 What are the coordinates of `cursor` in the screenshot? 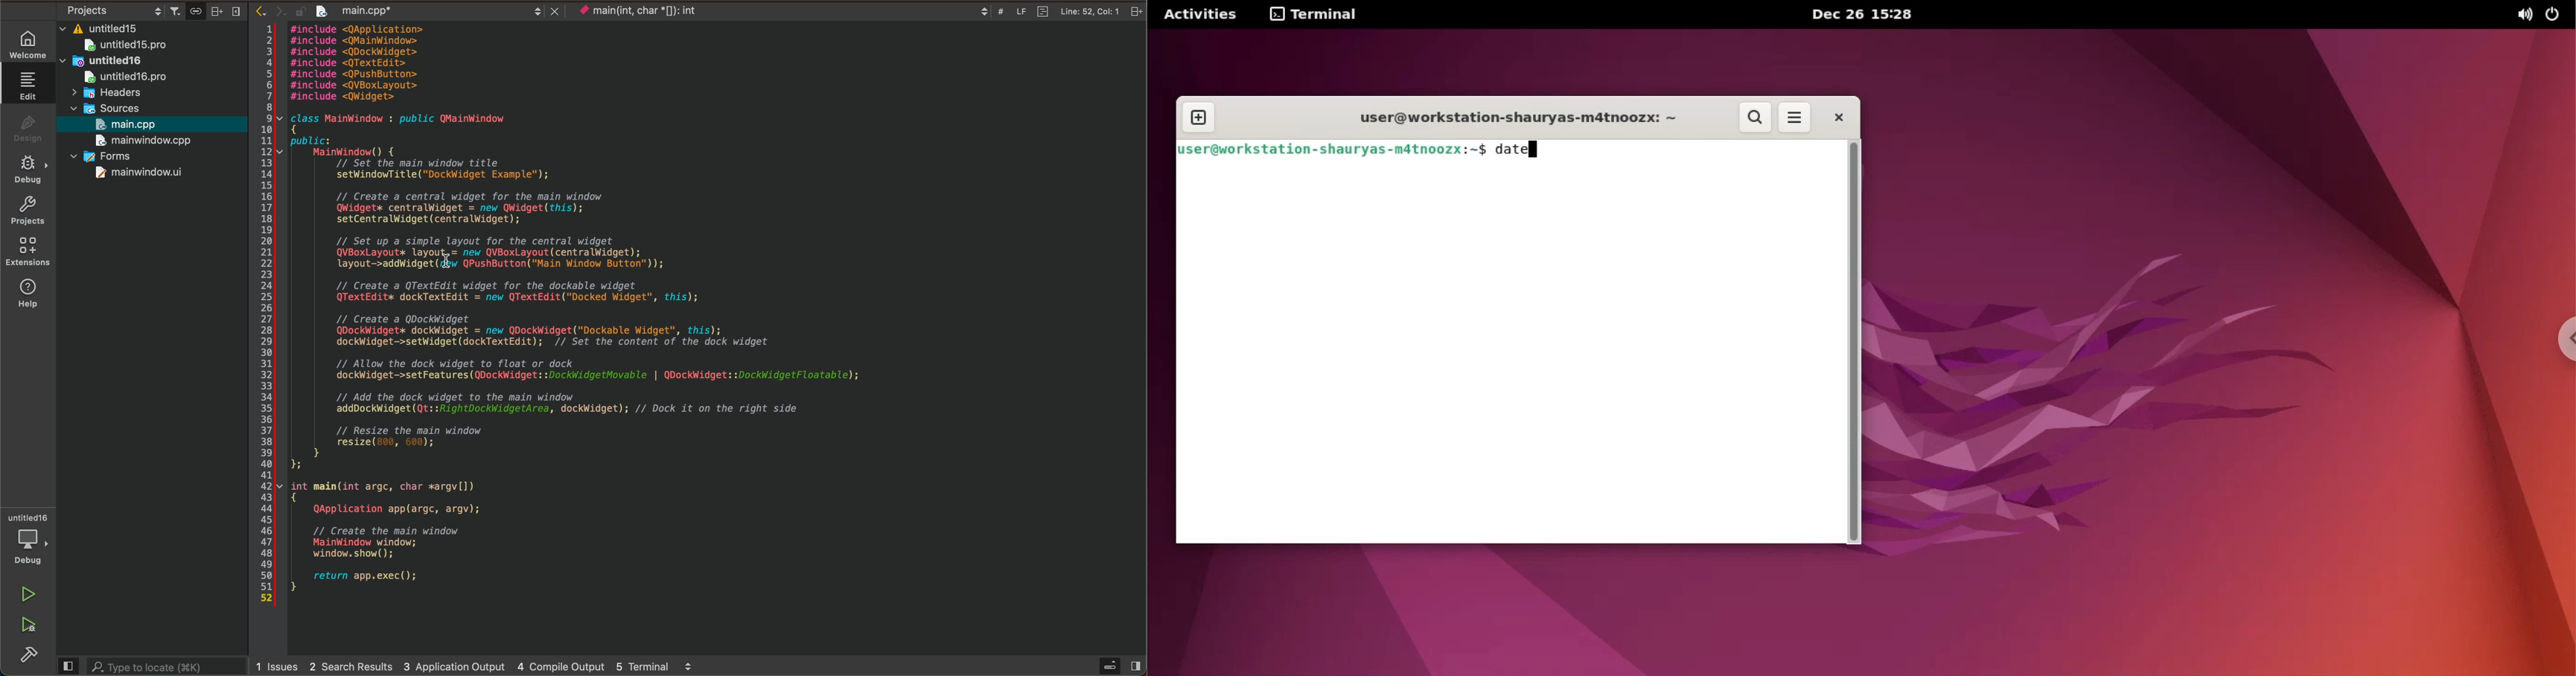 It's located at (445, 251).